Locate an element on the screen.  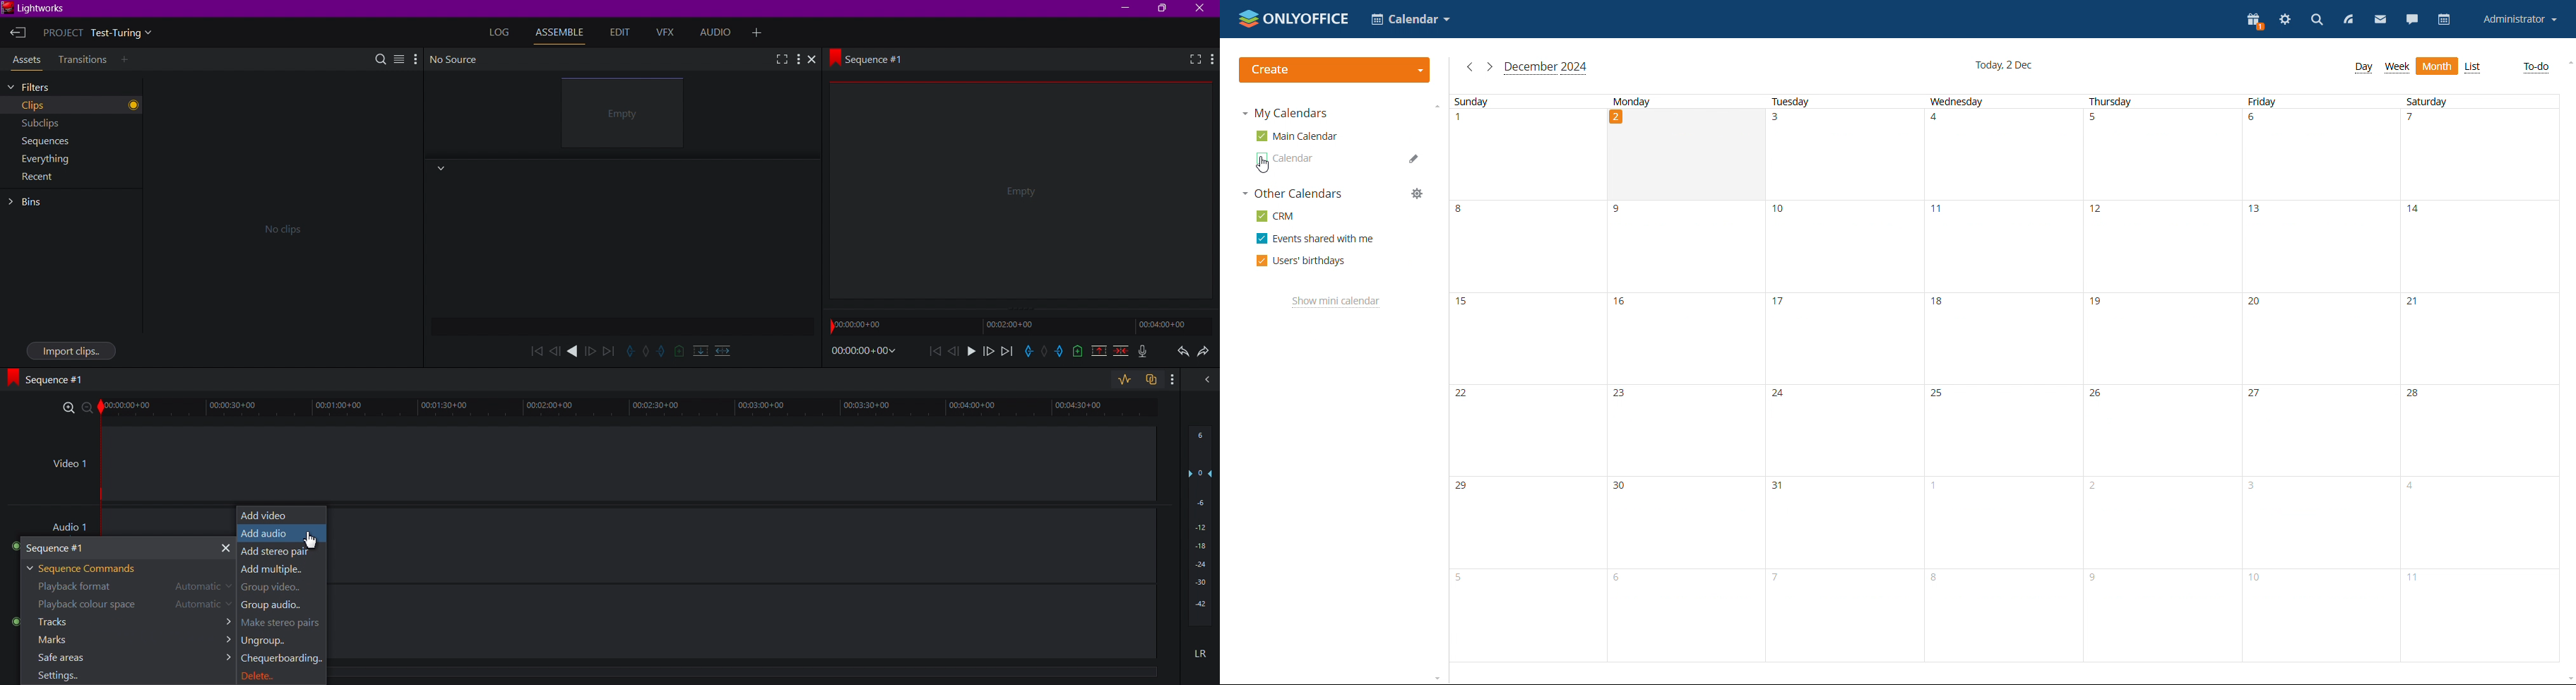
Audio is located at coordinates (720, 33).